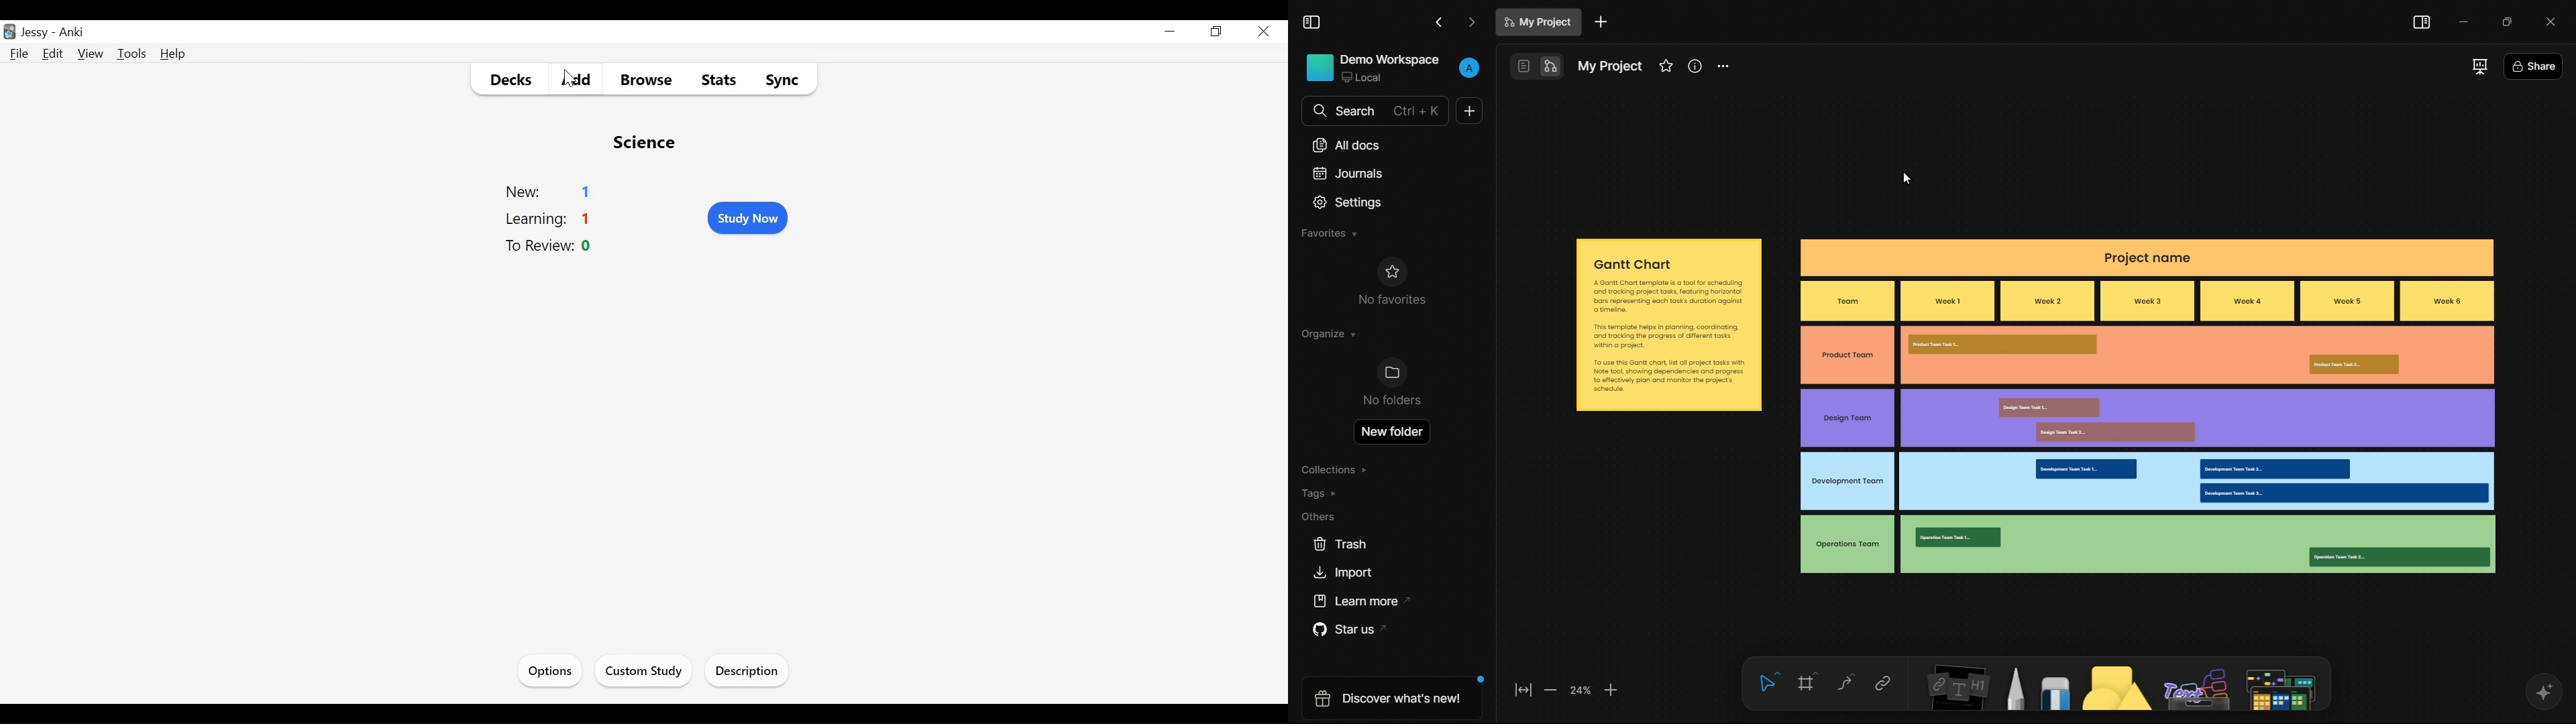 The image size is (2576, 728). Describe the element at coordinates (513, 80) in the screenshot. I see `Decks` at that location.